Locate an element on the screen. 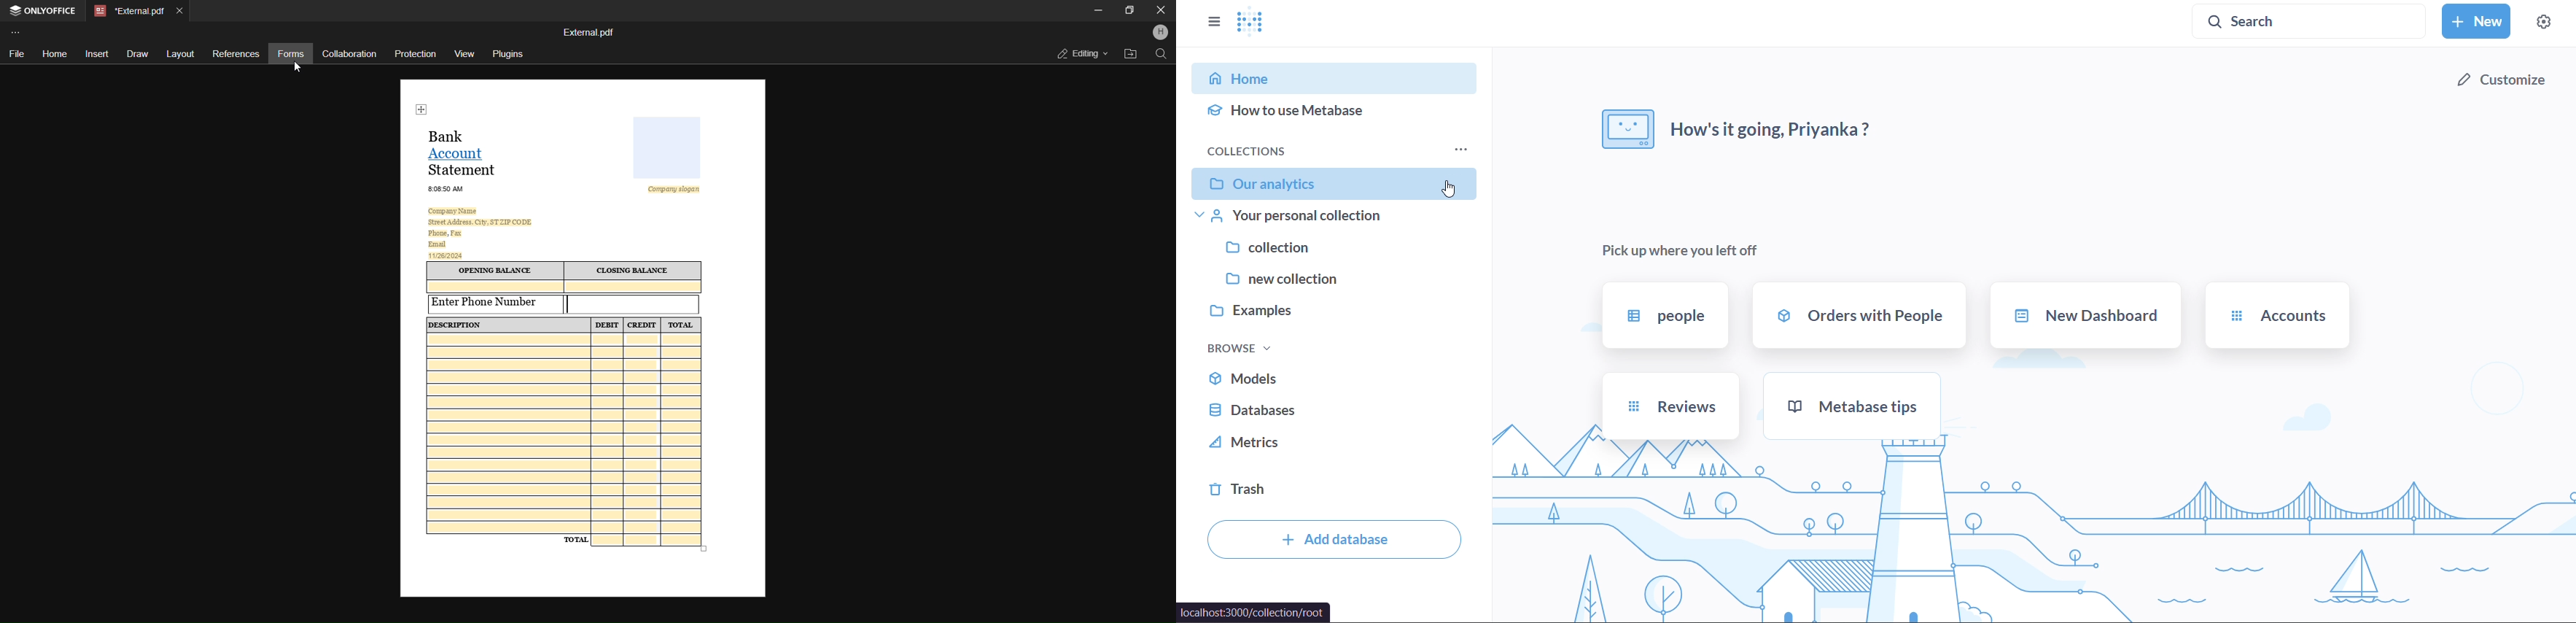 The width and height of the screenshot is (2576, 644). add database is located at coordinates (1335, 540).